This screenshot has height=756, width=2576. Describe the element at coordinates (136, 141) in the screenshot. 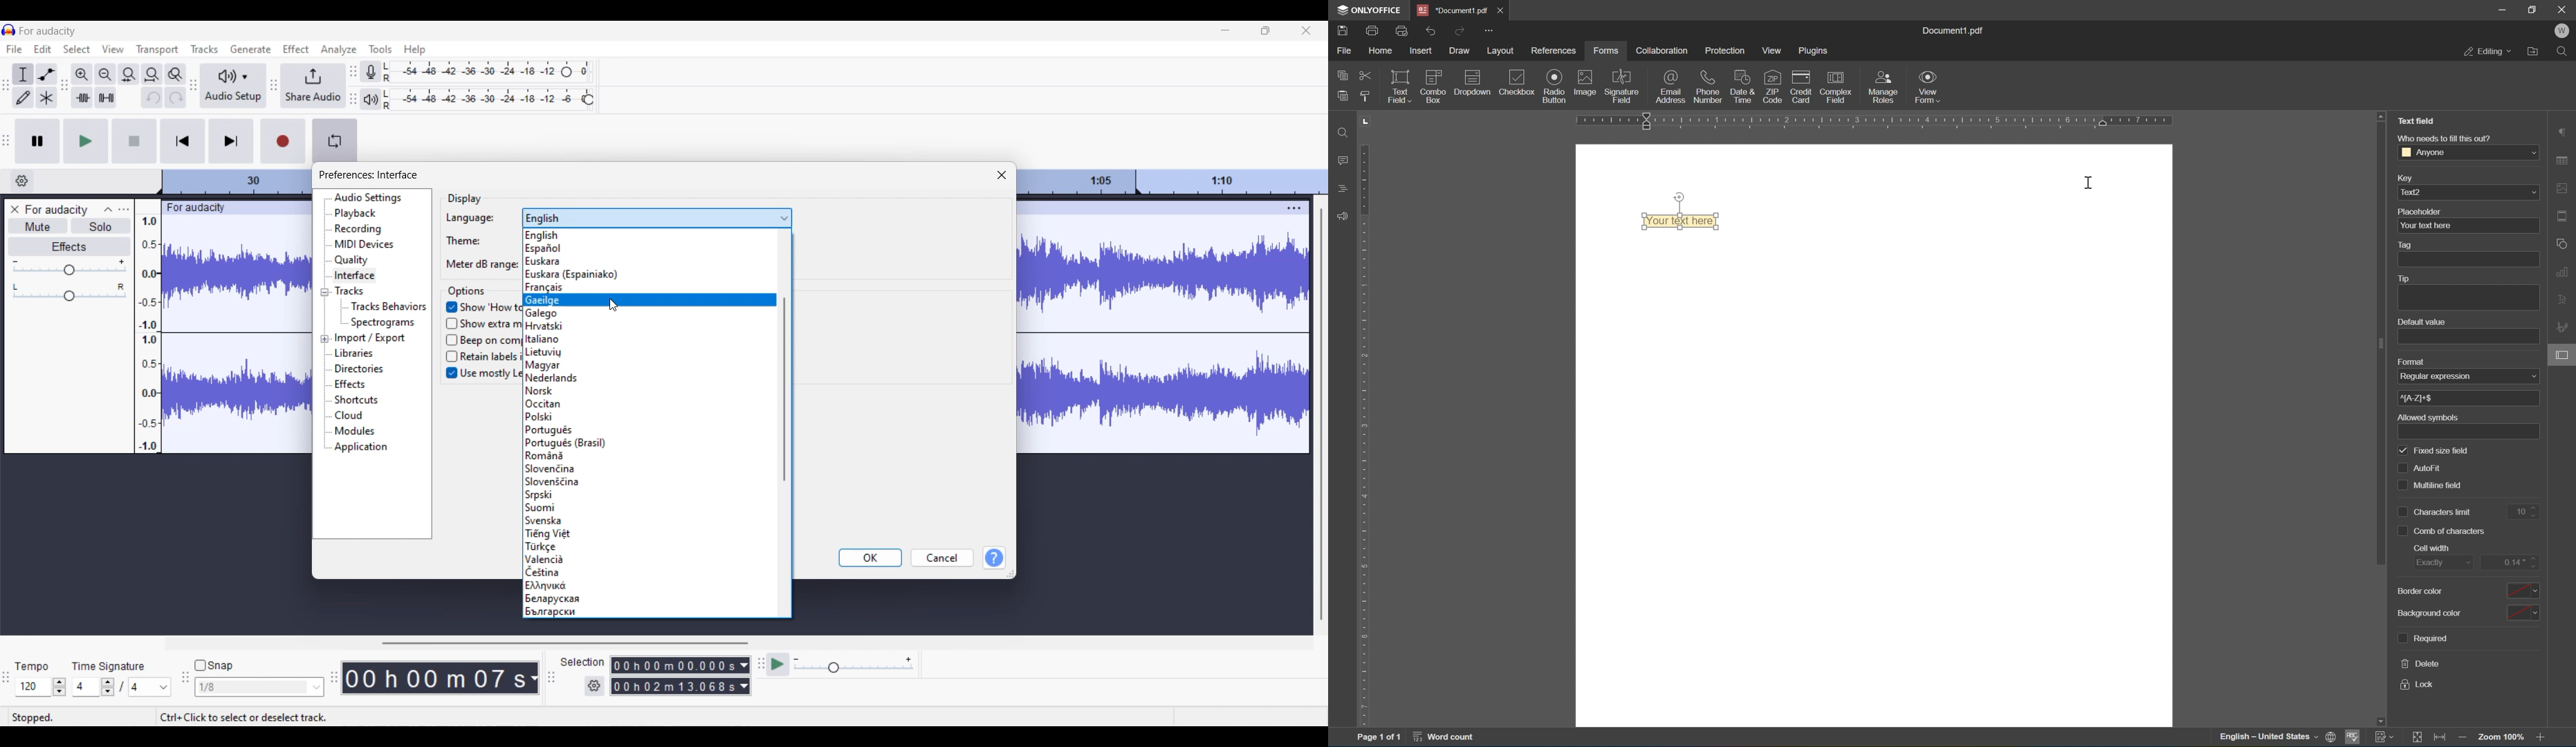

I see `Stop` at that location.